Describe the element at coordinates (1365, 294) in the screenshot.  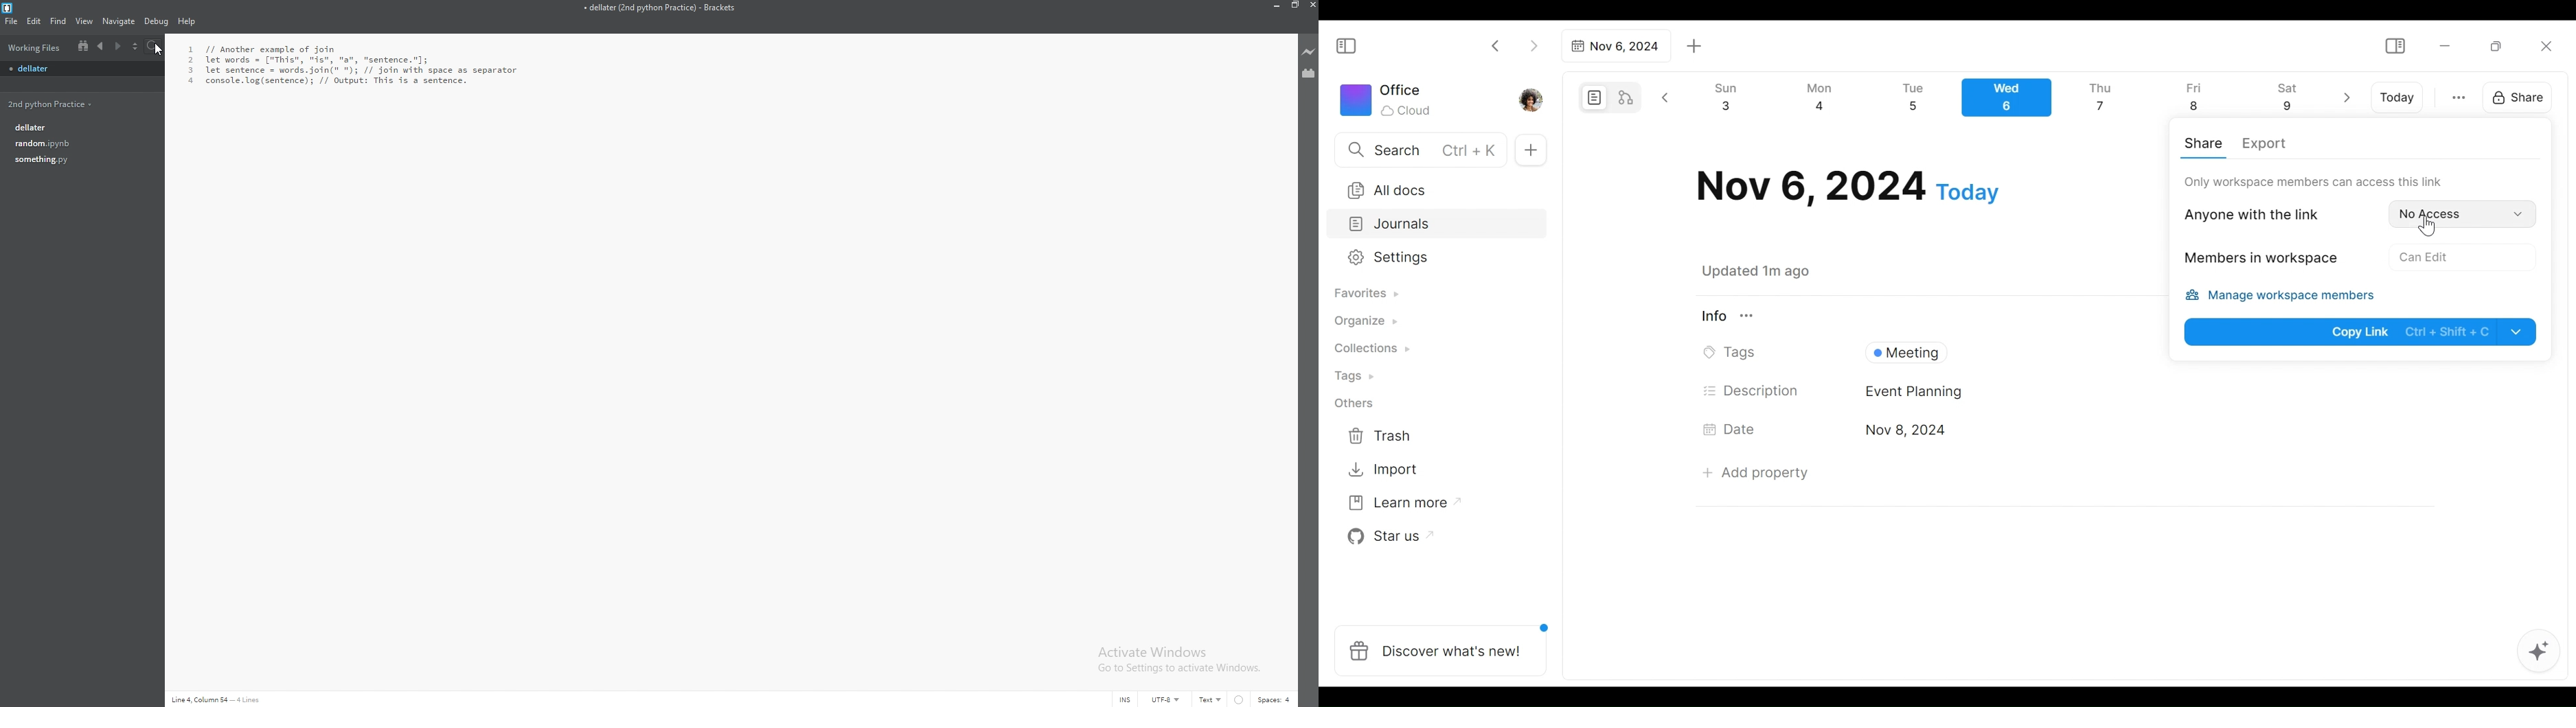
I see `Favorites` at that location.